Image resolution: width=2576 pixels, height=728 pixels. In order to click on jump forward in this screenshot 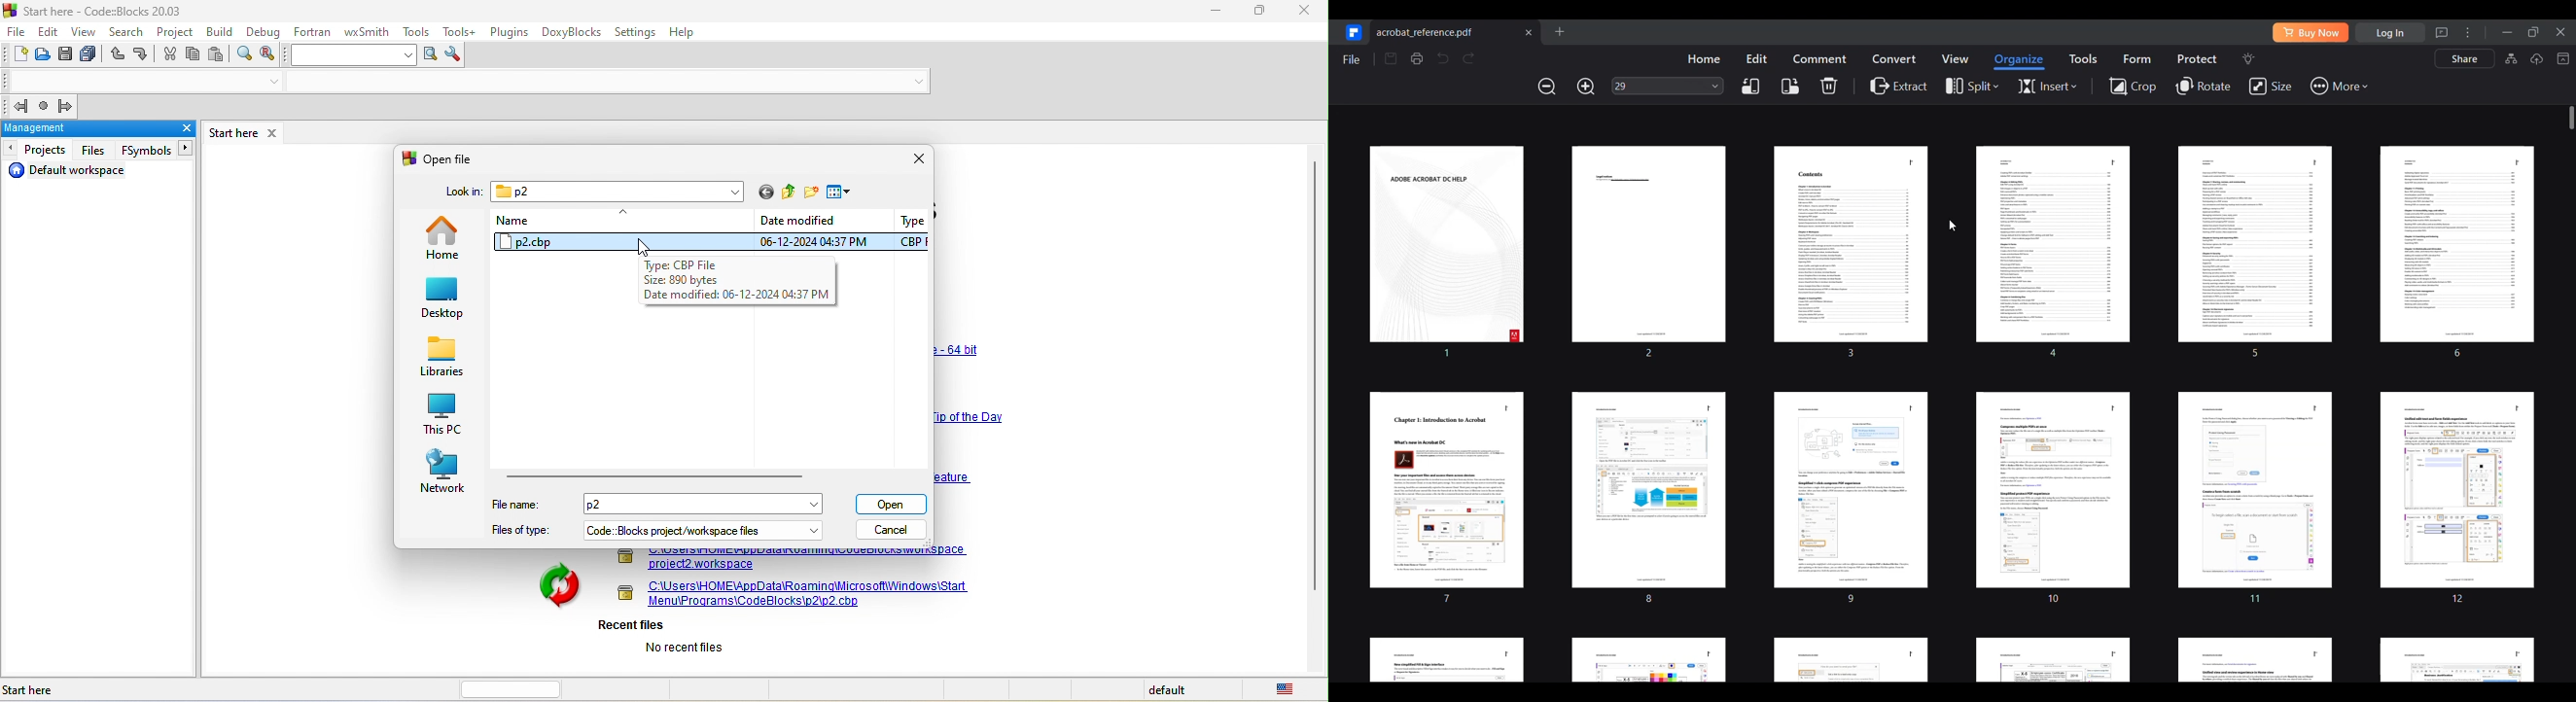, I will do `click(69, 104)`.